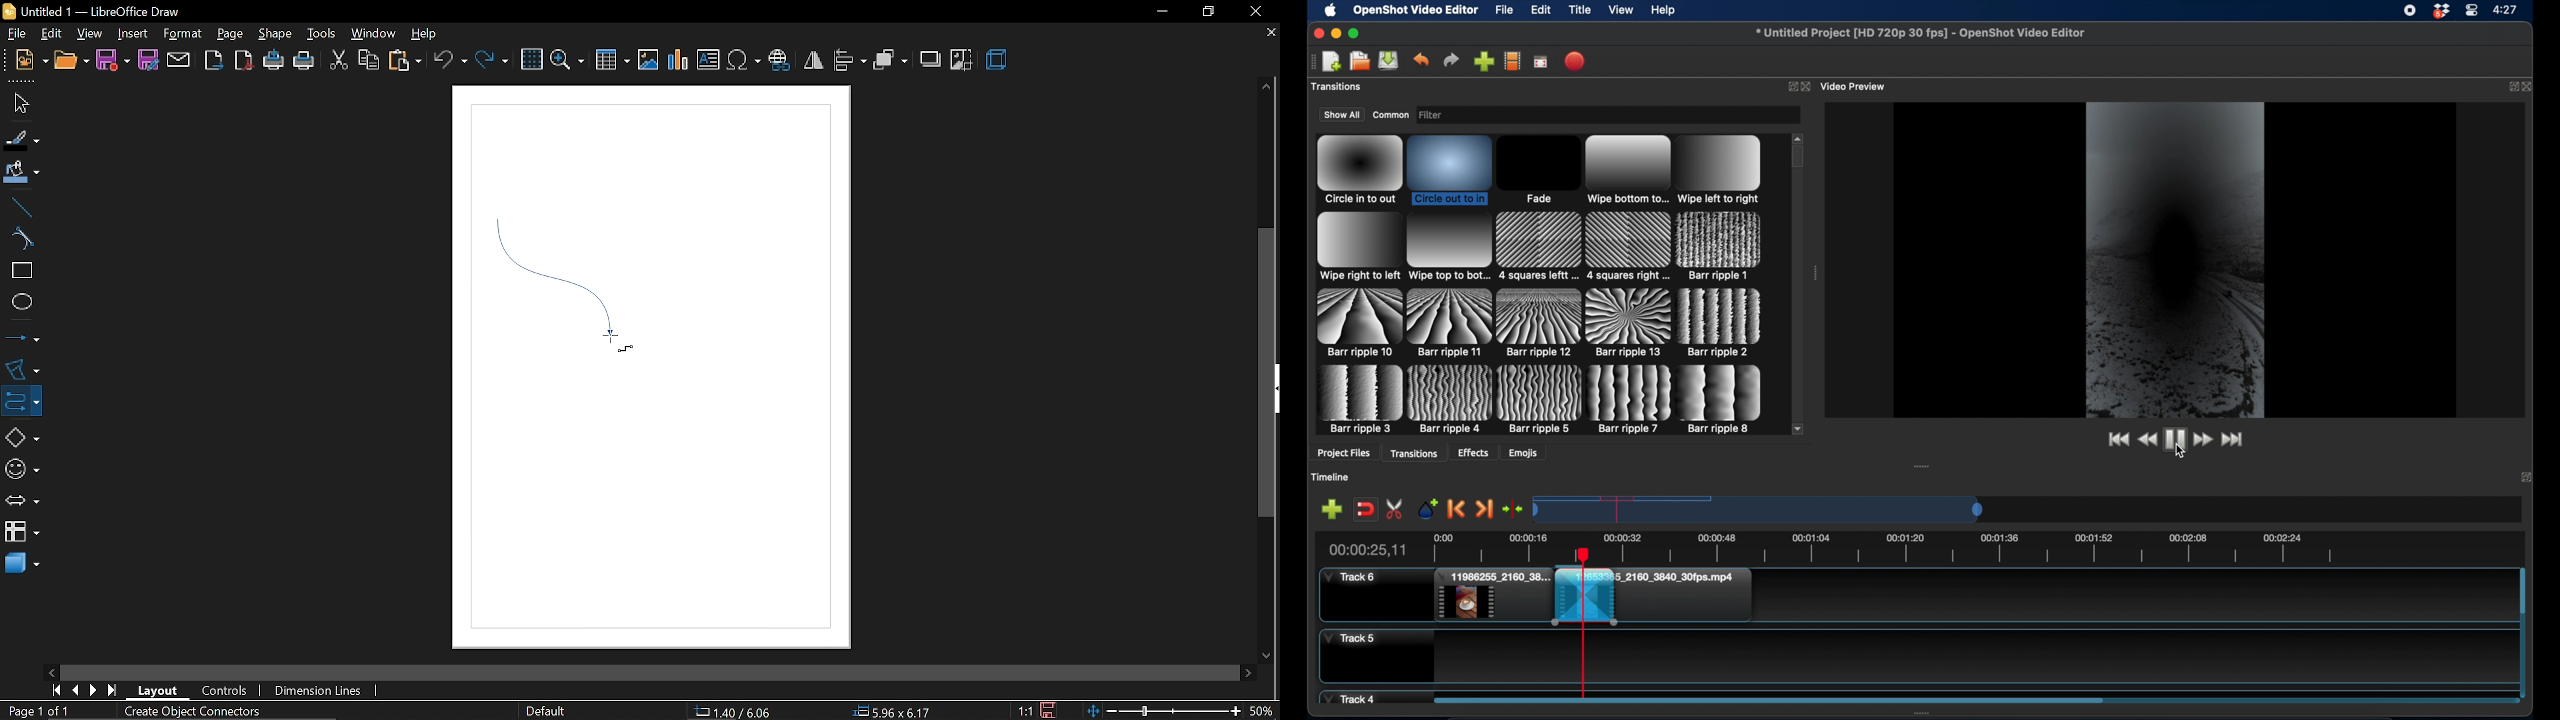  What do you see at coordinates (1343, 454) in the screenshot?
I see `project files` at bounding box center [1343, 454].